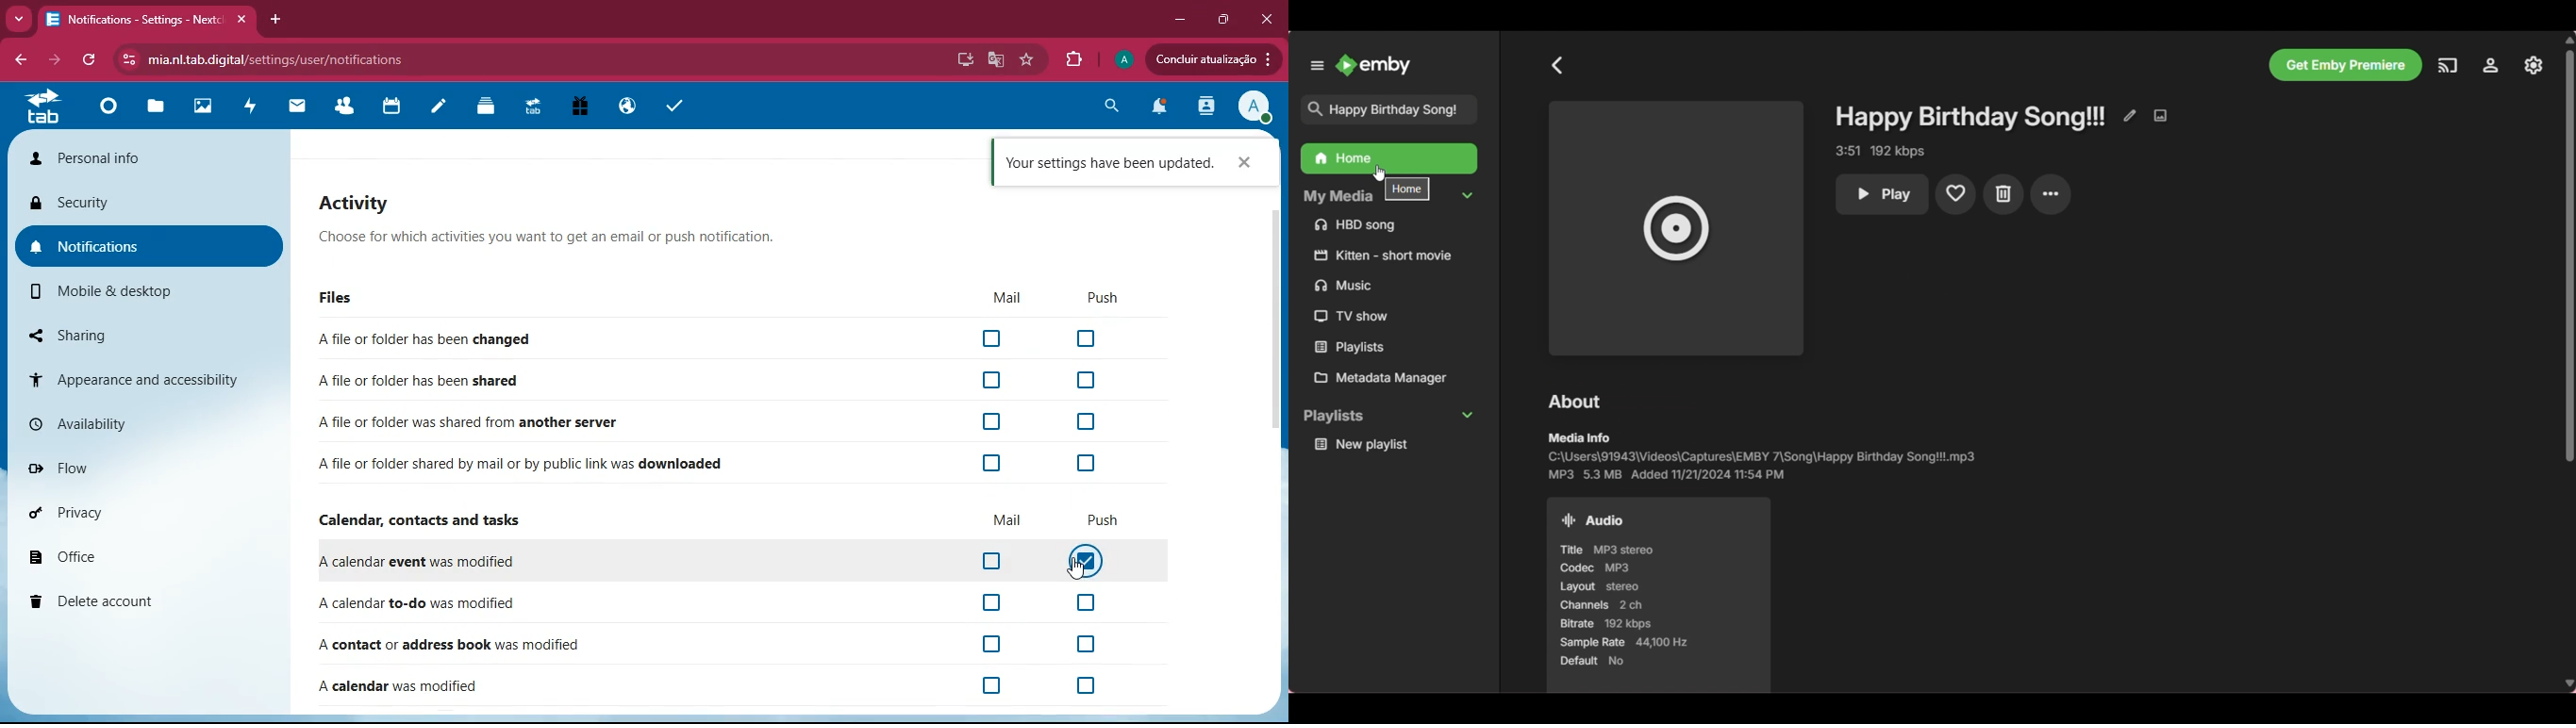  Describe the element at coordinates (91, 62) in the screenshot. I see `refresh` at that location.